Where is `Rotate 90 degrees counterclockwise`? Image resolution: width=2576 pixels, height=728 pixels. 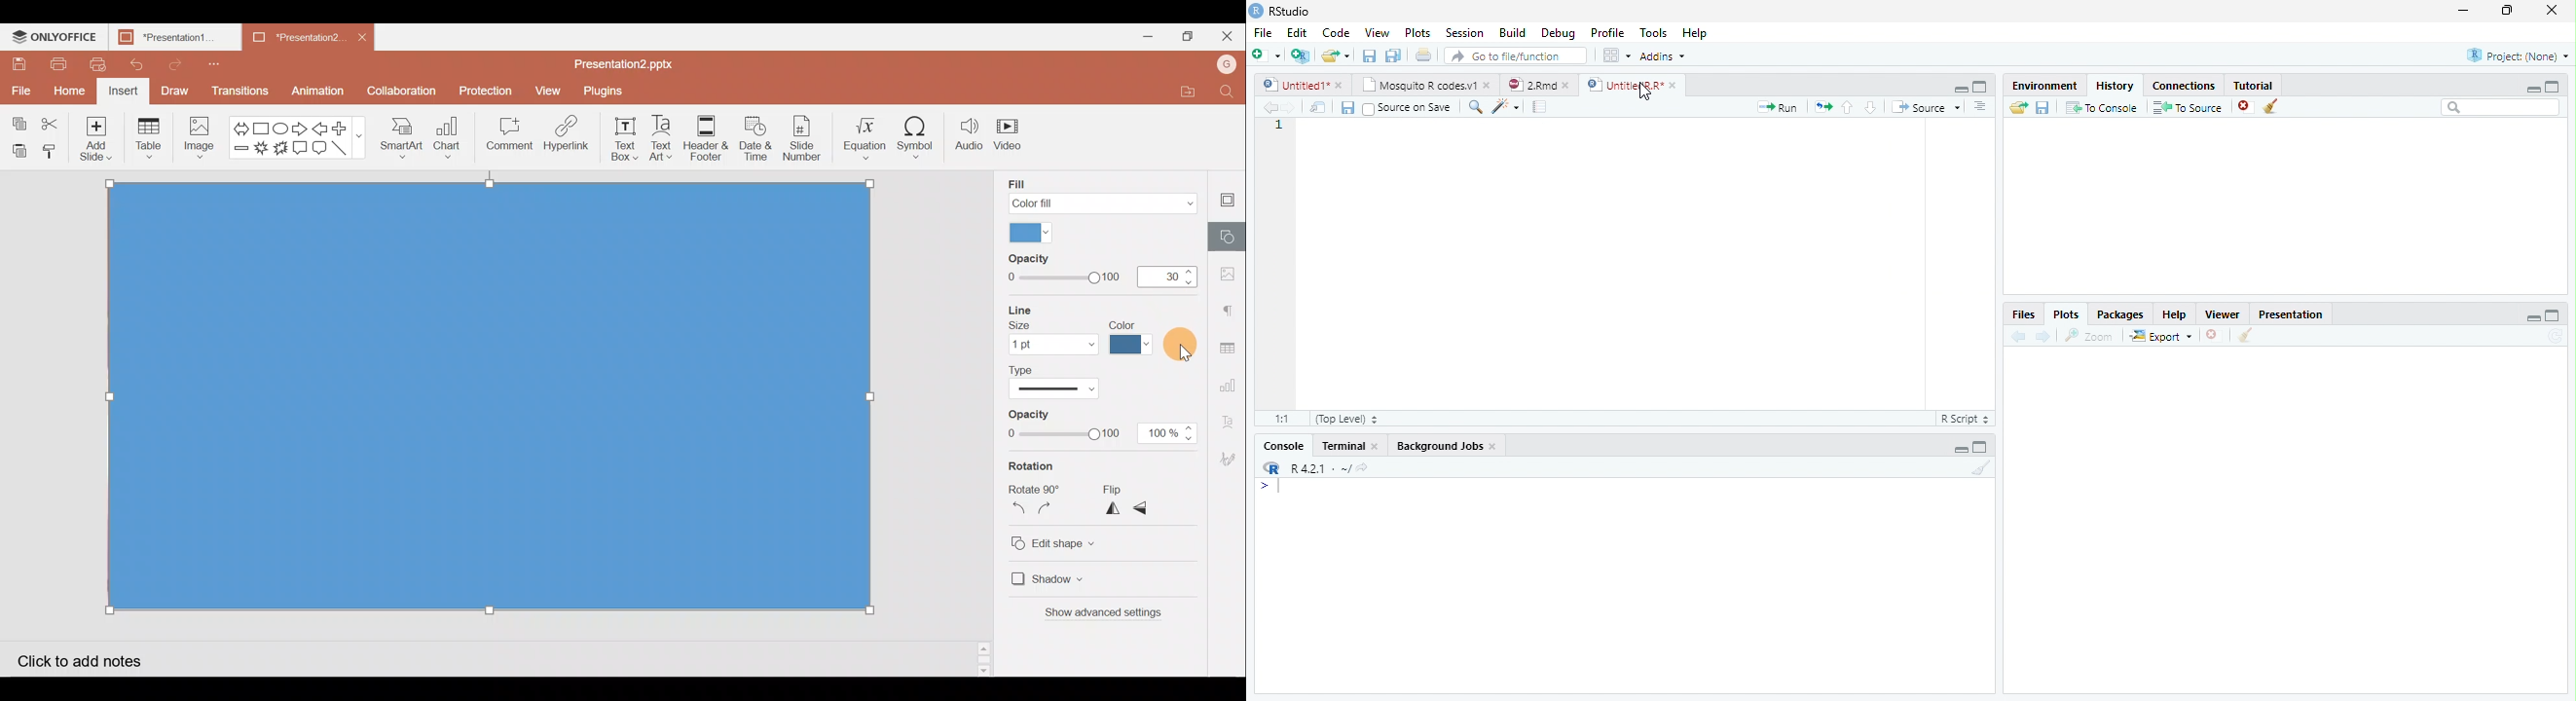 Rotate 90 degrees counterclockwise is located at coordinates (1018, 511).